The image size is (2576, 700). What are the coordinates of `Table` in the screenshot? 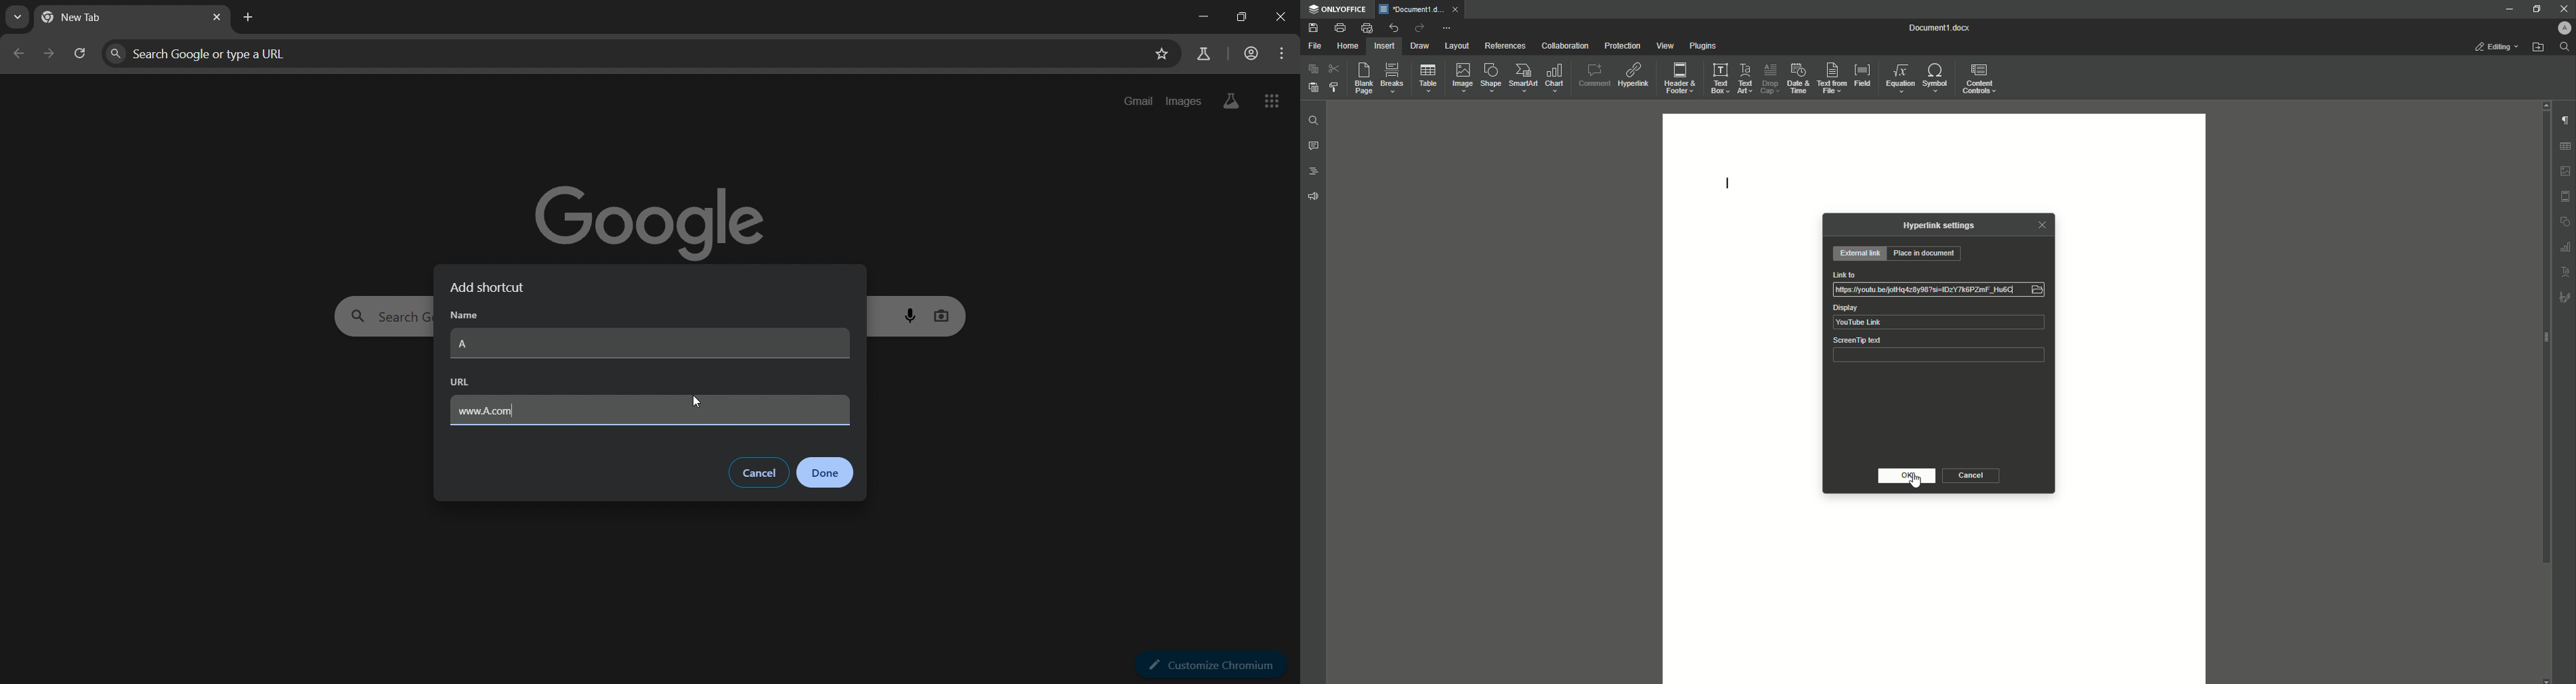 It's located at (1429, 79).